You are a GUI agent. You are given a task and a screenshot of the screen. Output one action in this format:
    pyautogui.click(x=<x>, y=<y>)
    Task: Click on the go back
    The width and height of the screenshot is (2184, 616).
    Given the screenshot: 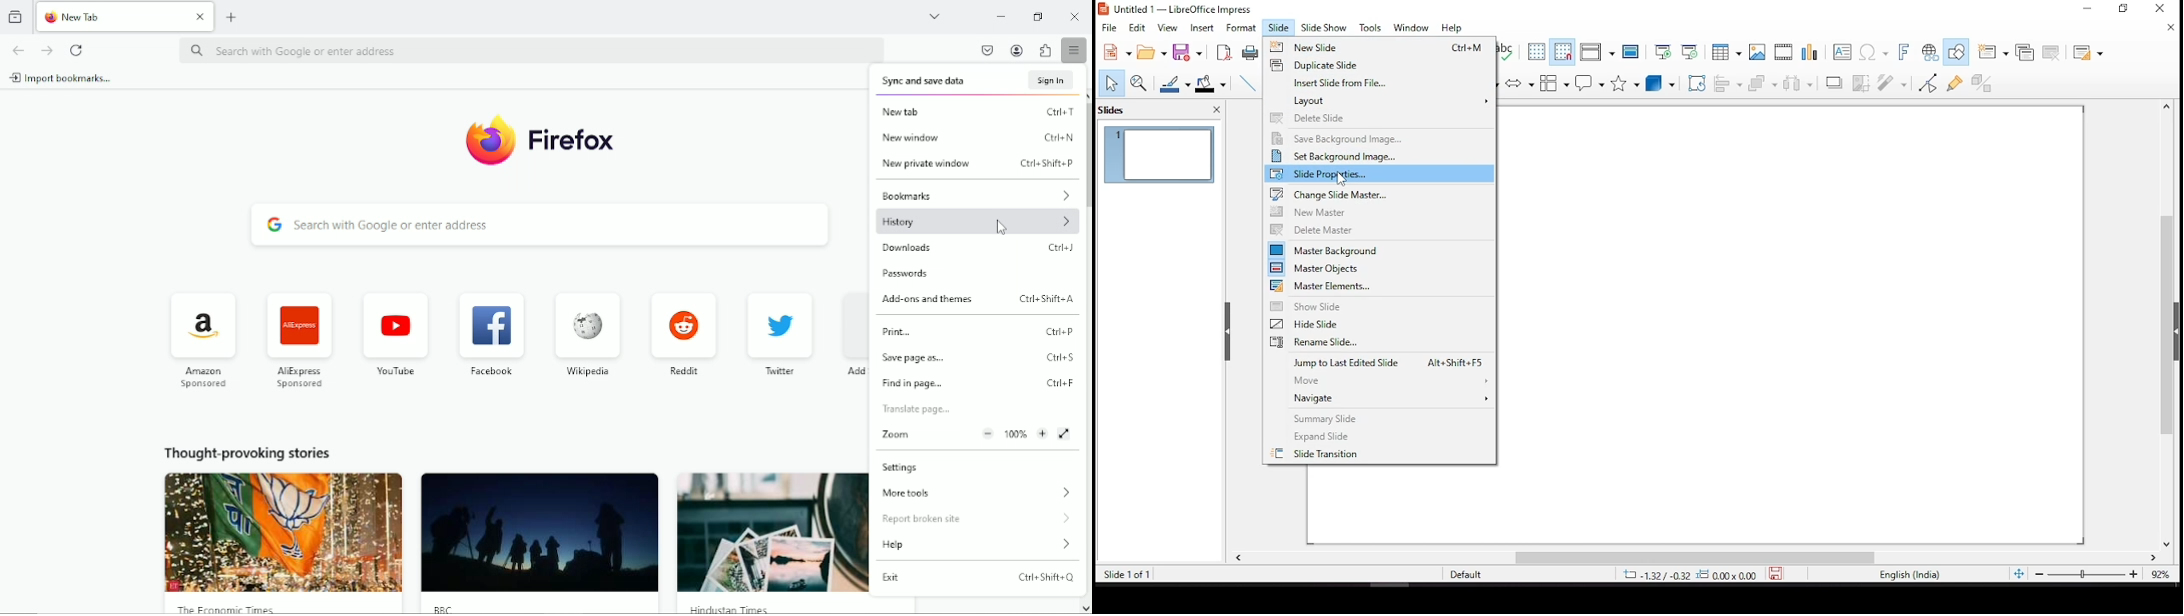 What is the action you would take?
    pyautogui.click(x=17, y=49)
    